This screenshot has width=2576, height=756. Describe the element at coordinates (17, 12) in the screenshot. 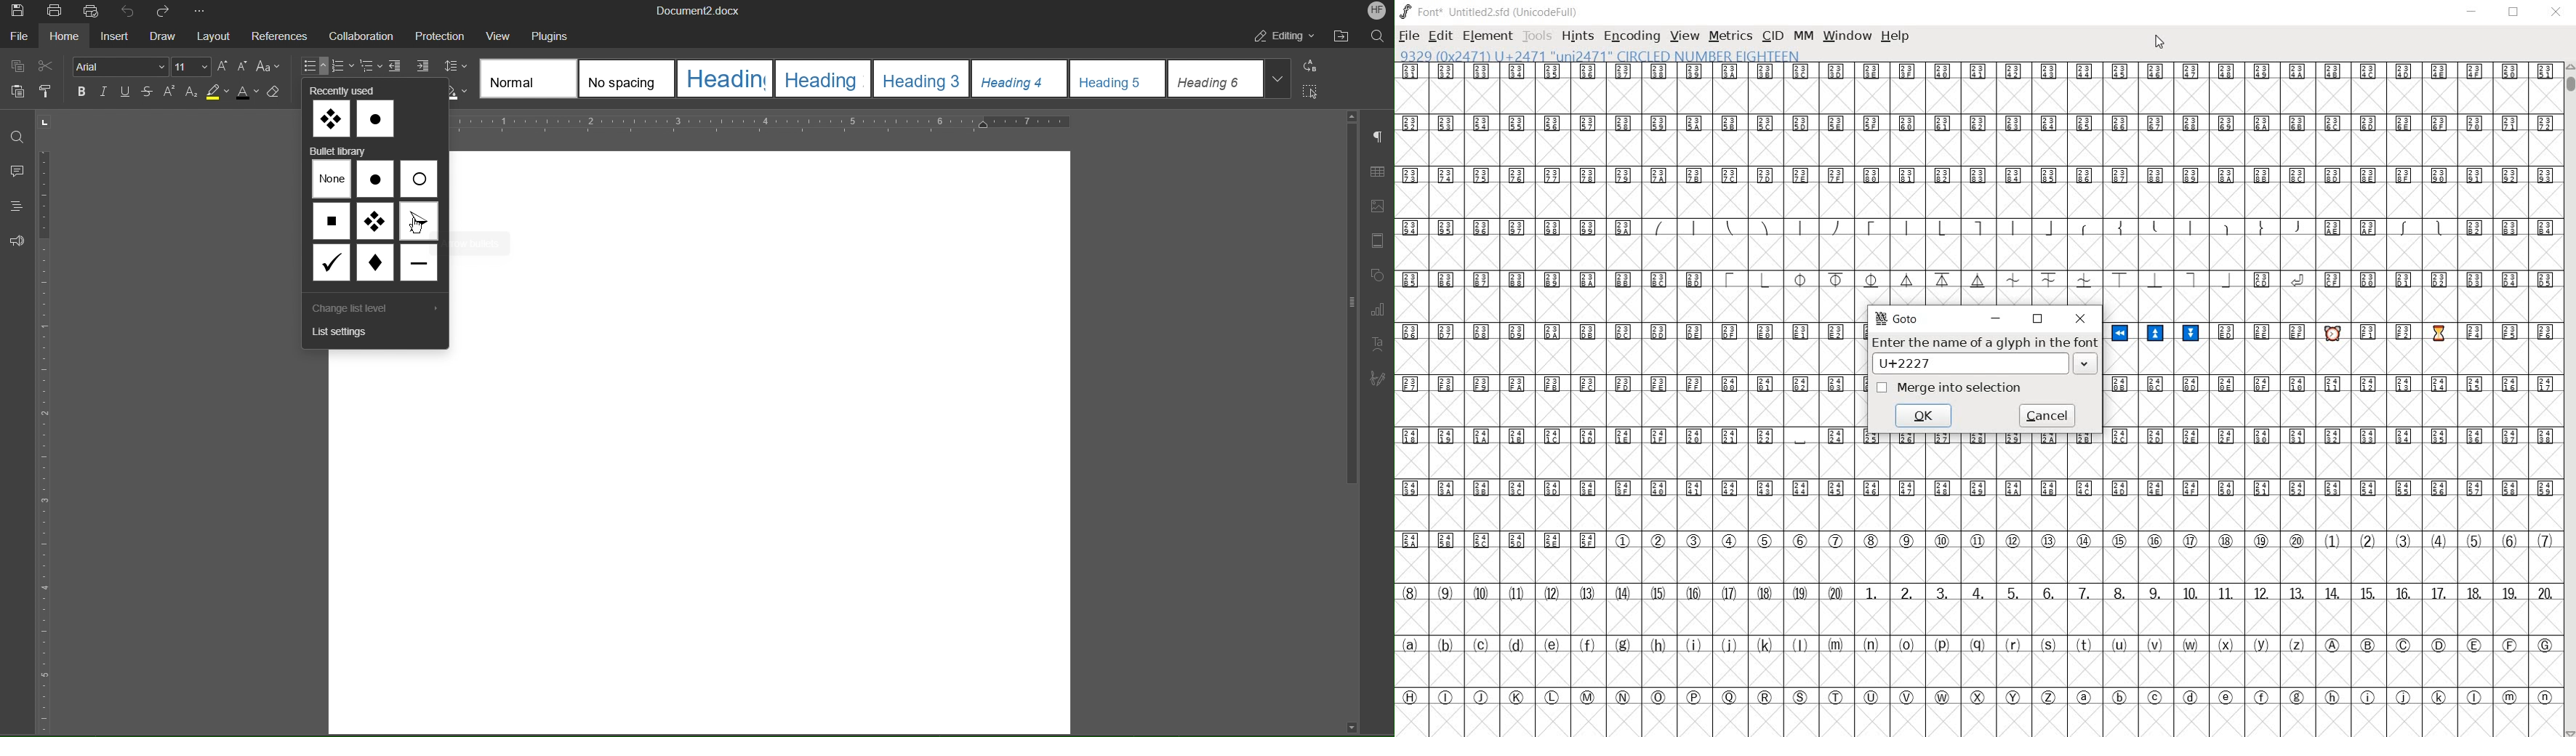

I see `Save` at that location.